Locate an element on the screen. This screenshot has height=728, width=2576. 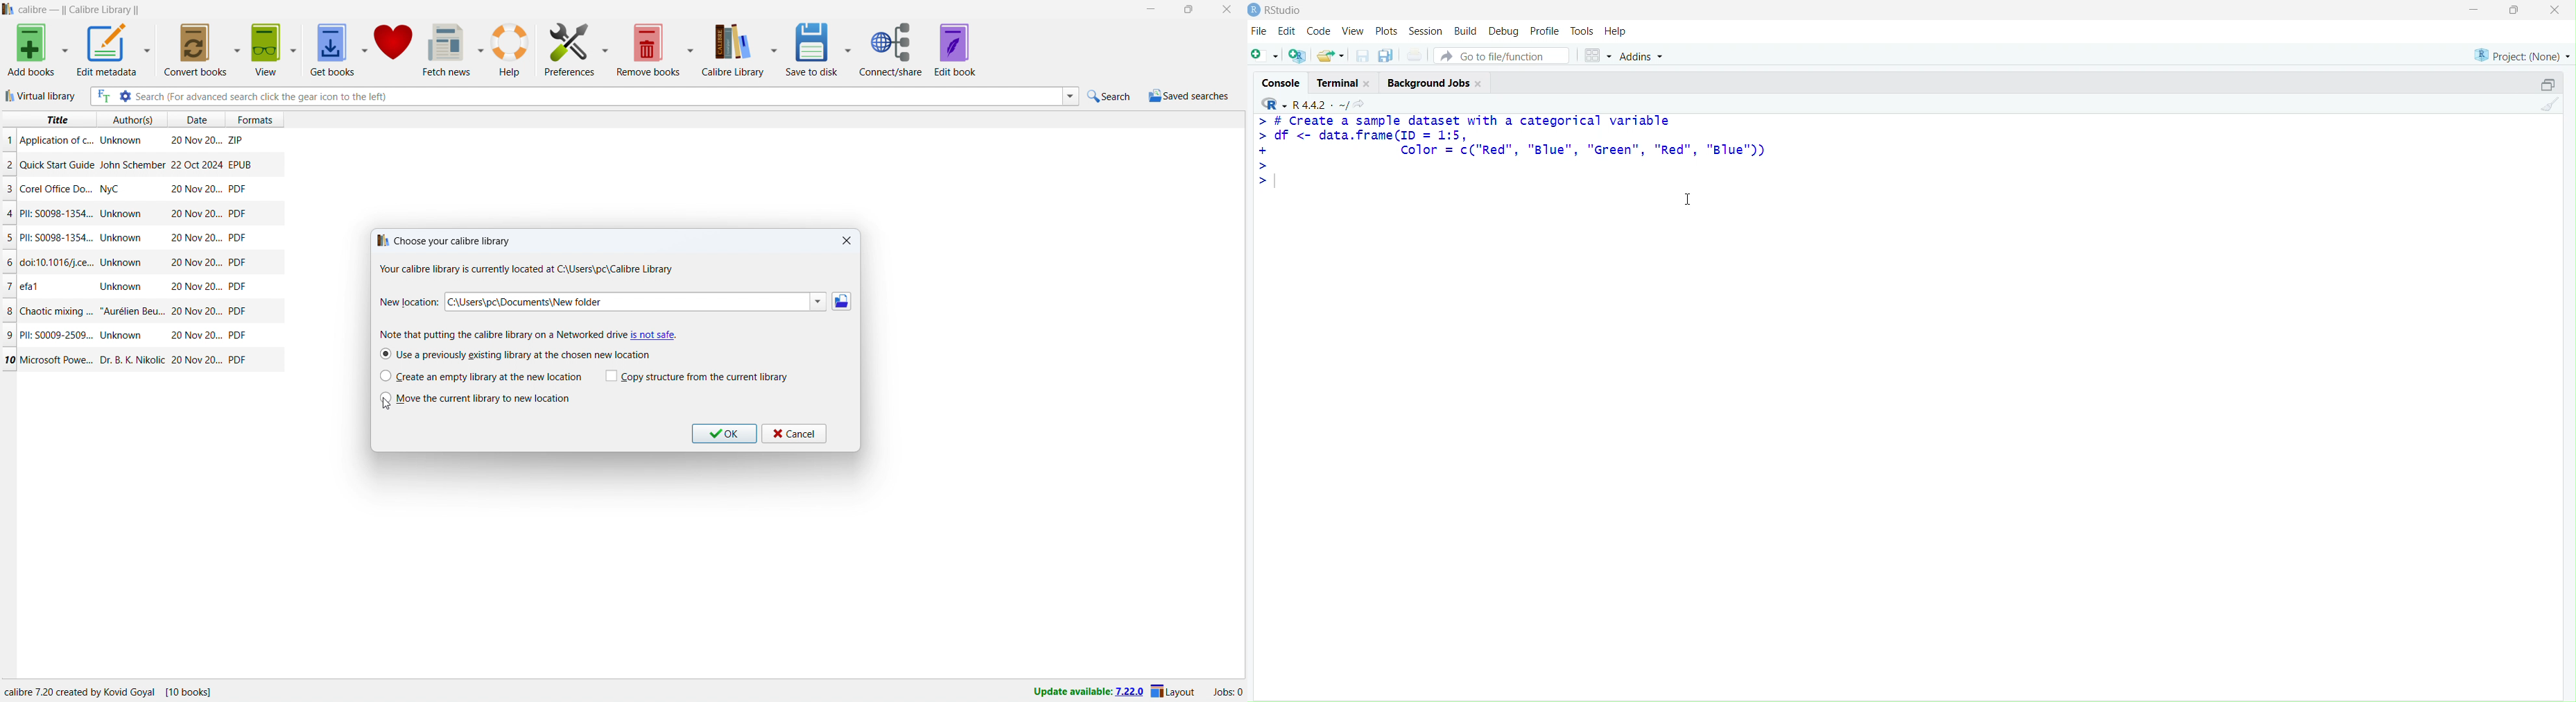
close is located at coordinates (1368, 84).